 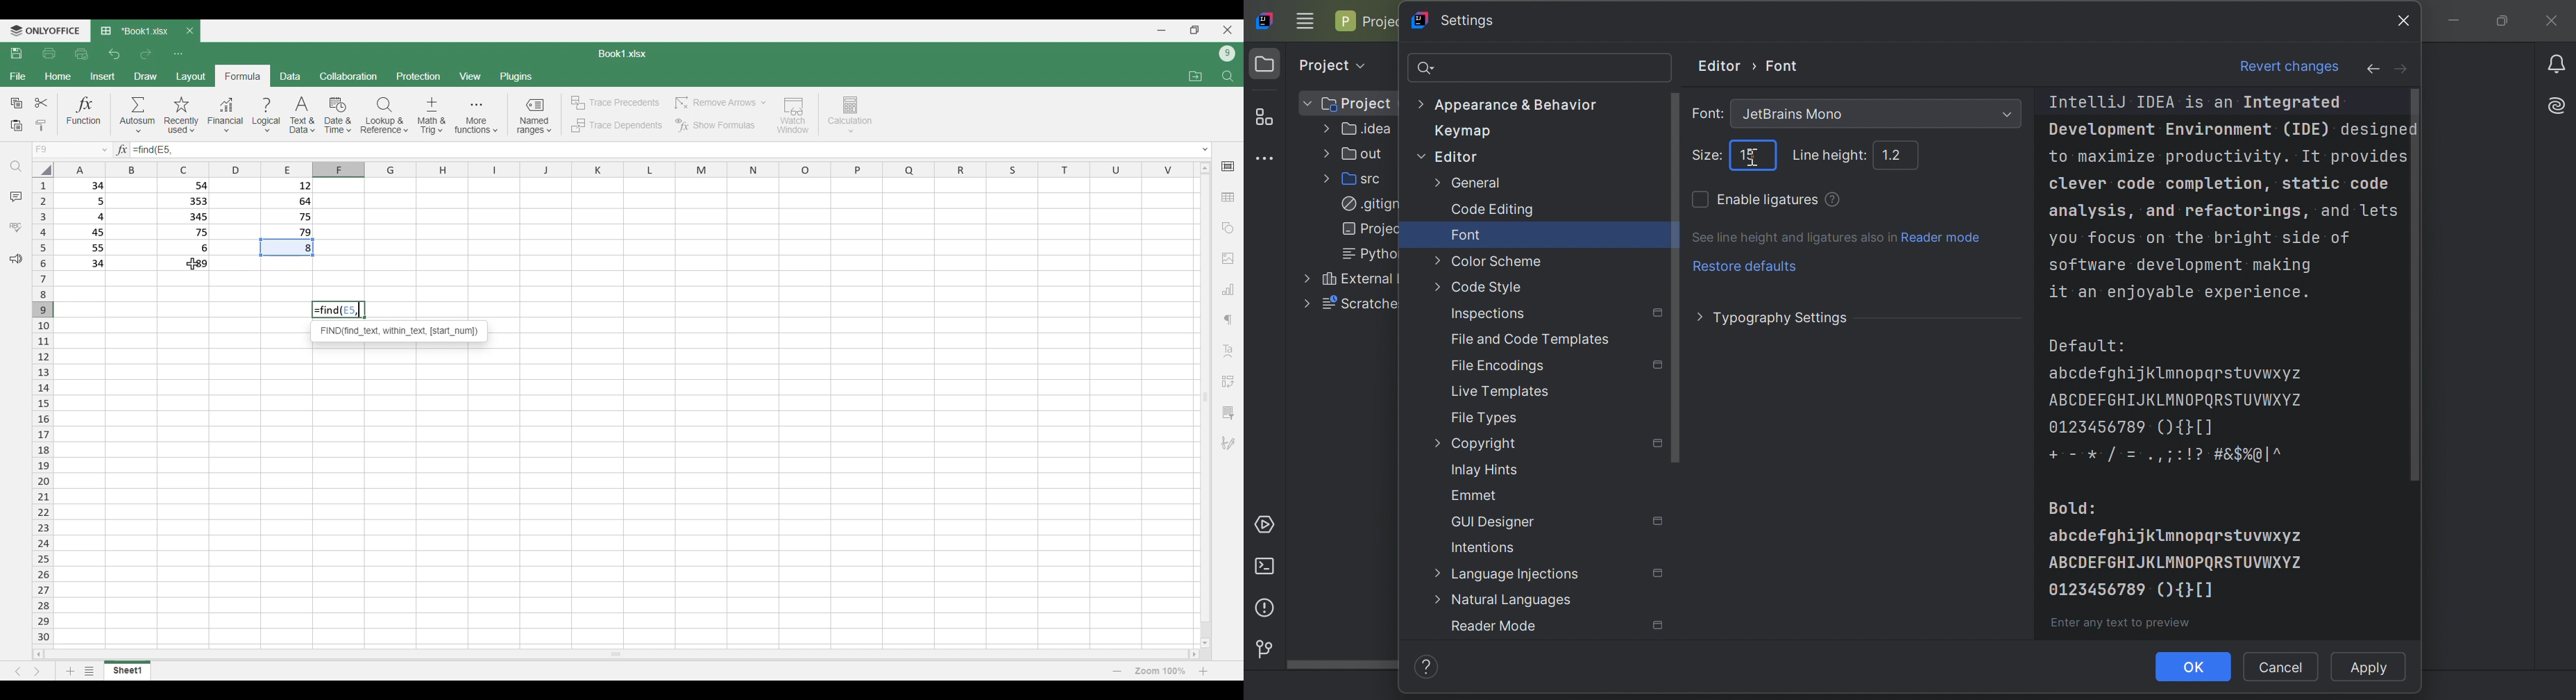 I want to click on Print file, so click(x=49, y=54).